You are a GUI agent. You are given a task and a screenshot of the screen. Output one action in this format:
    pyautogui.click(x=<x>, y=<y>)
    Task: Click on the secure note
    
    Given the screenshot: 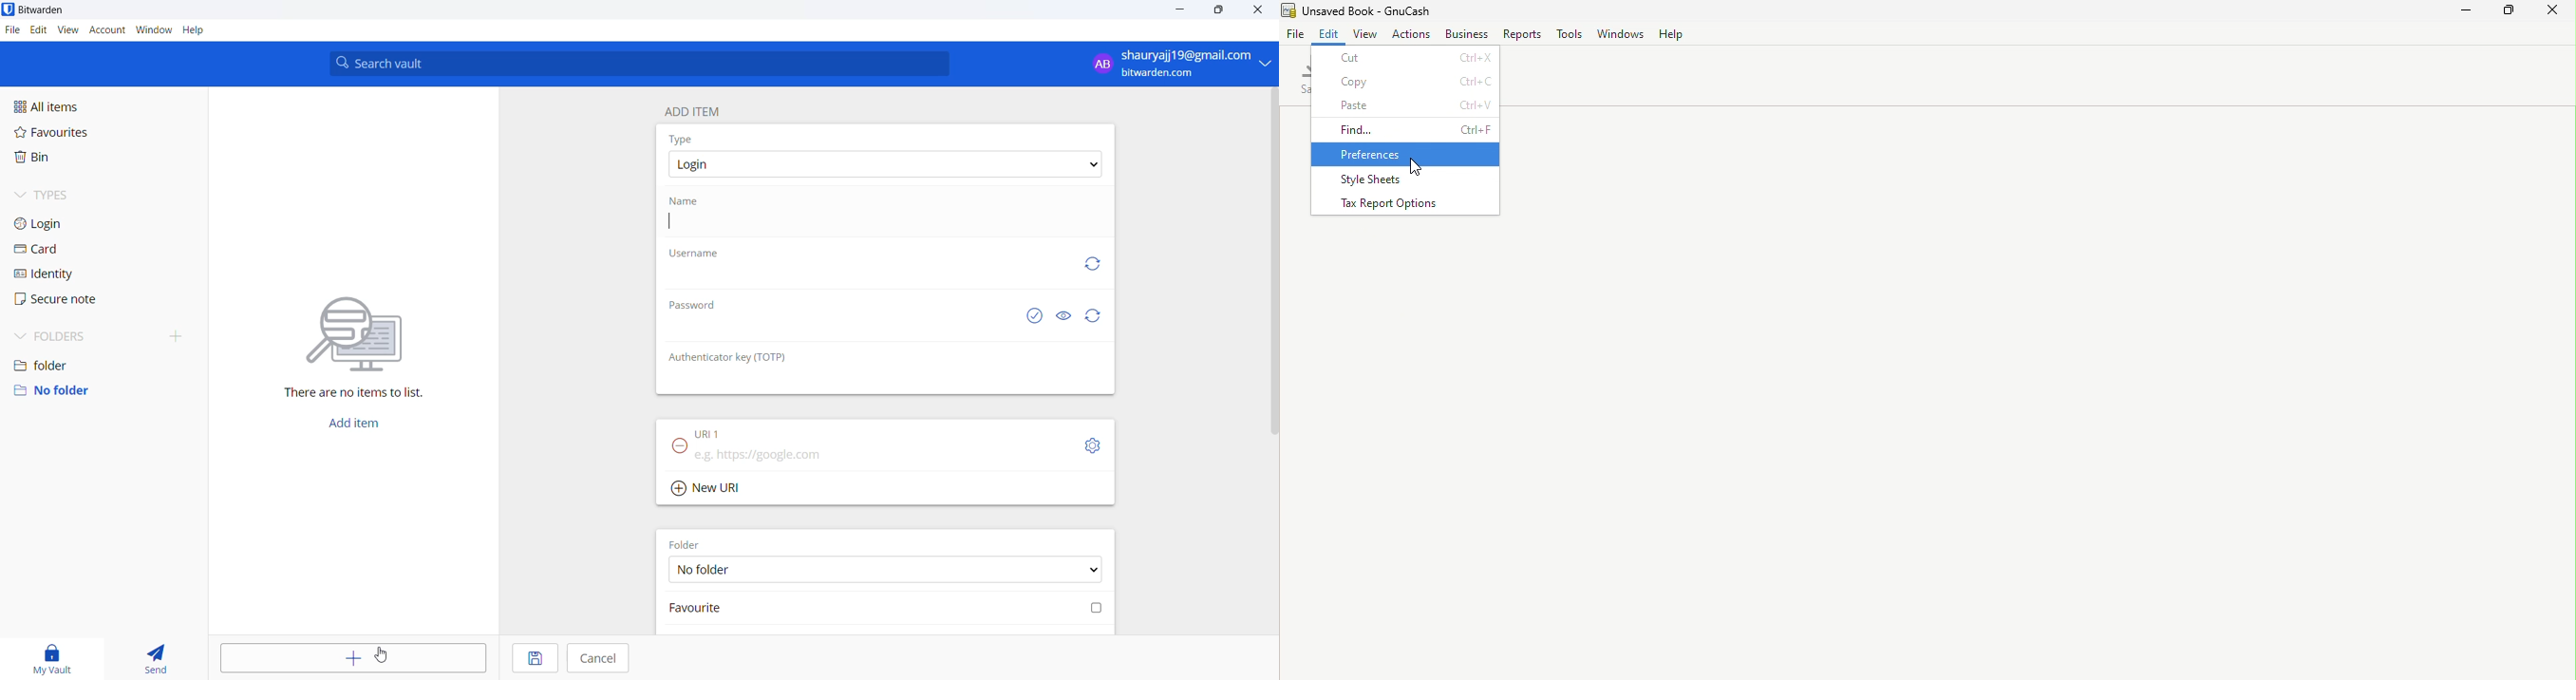 What is the action you would take?
    pyautogui.click(x=67, y=300)
    